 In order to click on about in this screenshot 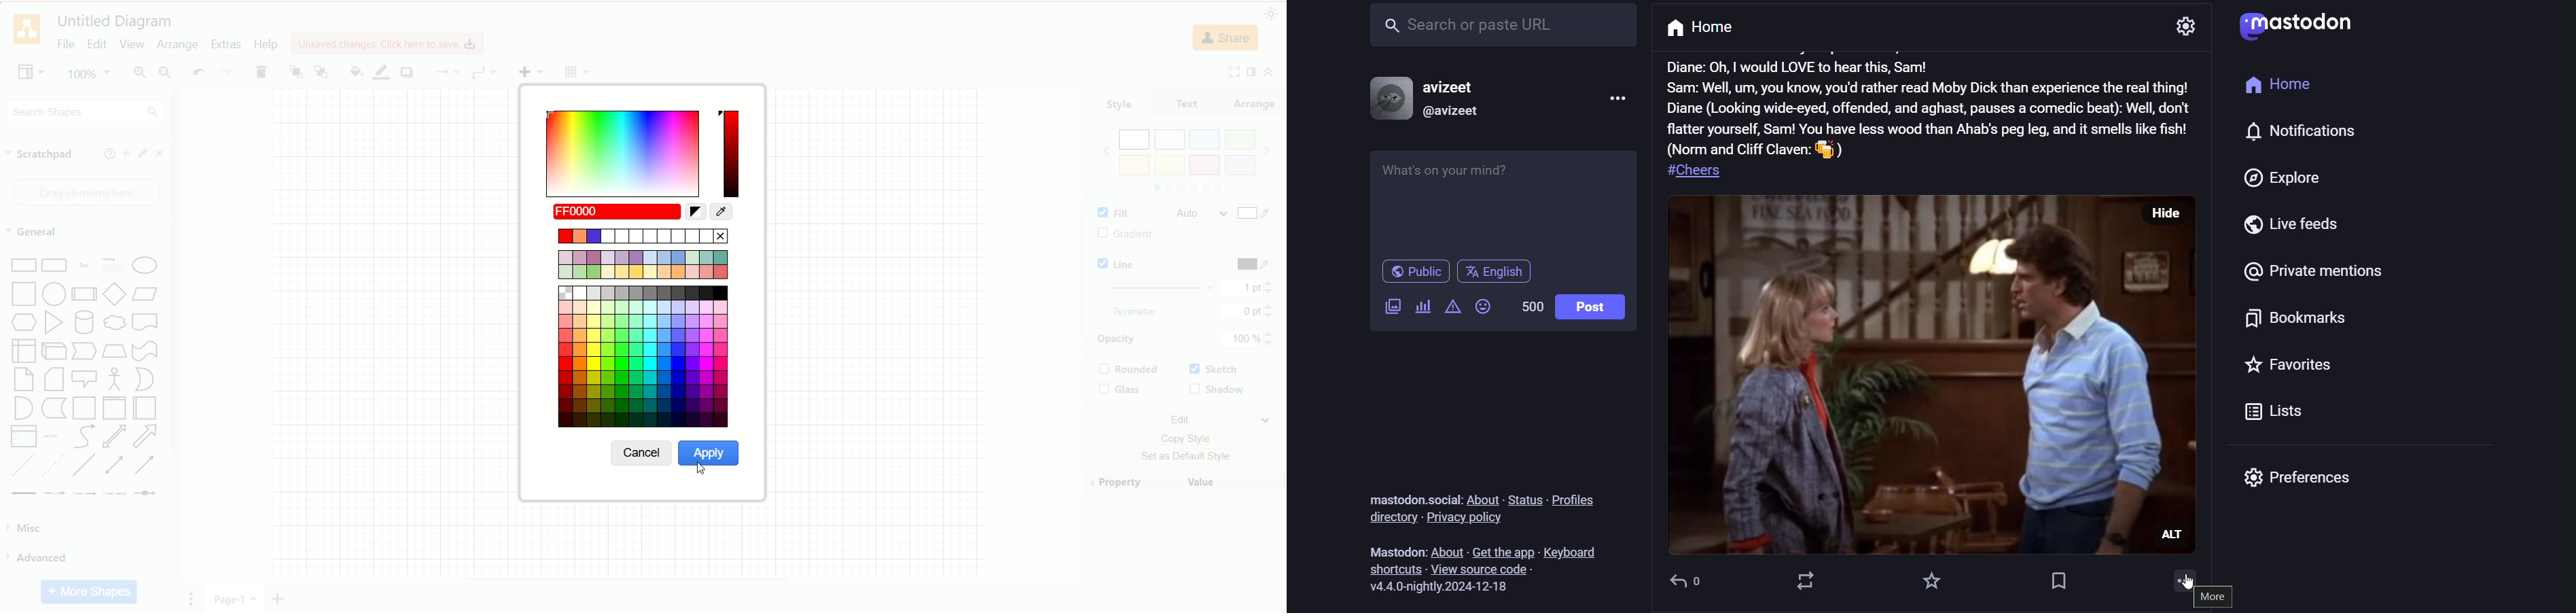, I will do `click(1448, 548)`.